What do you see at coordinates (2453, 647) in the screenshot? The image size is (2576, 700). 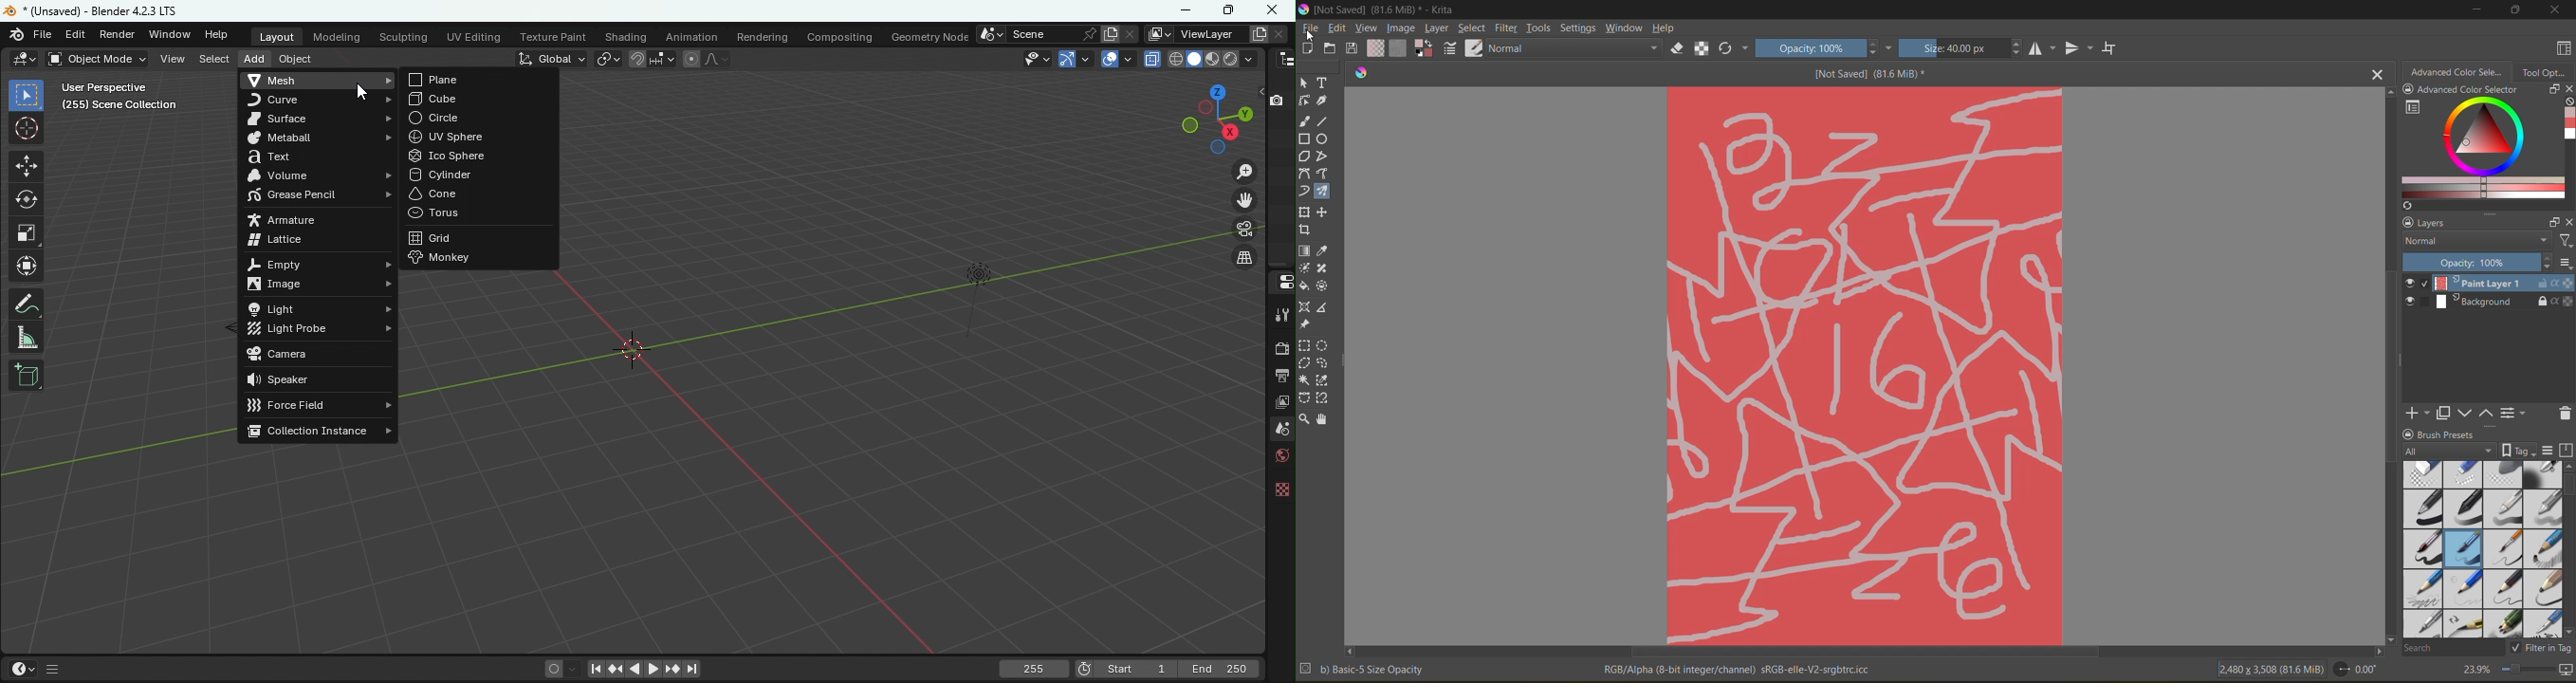 I see `search` at bounding box center [2453, 647].